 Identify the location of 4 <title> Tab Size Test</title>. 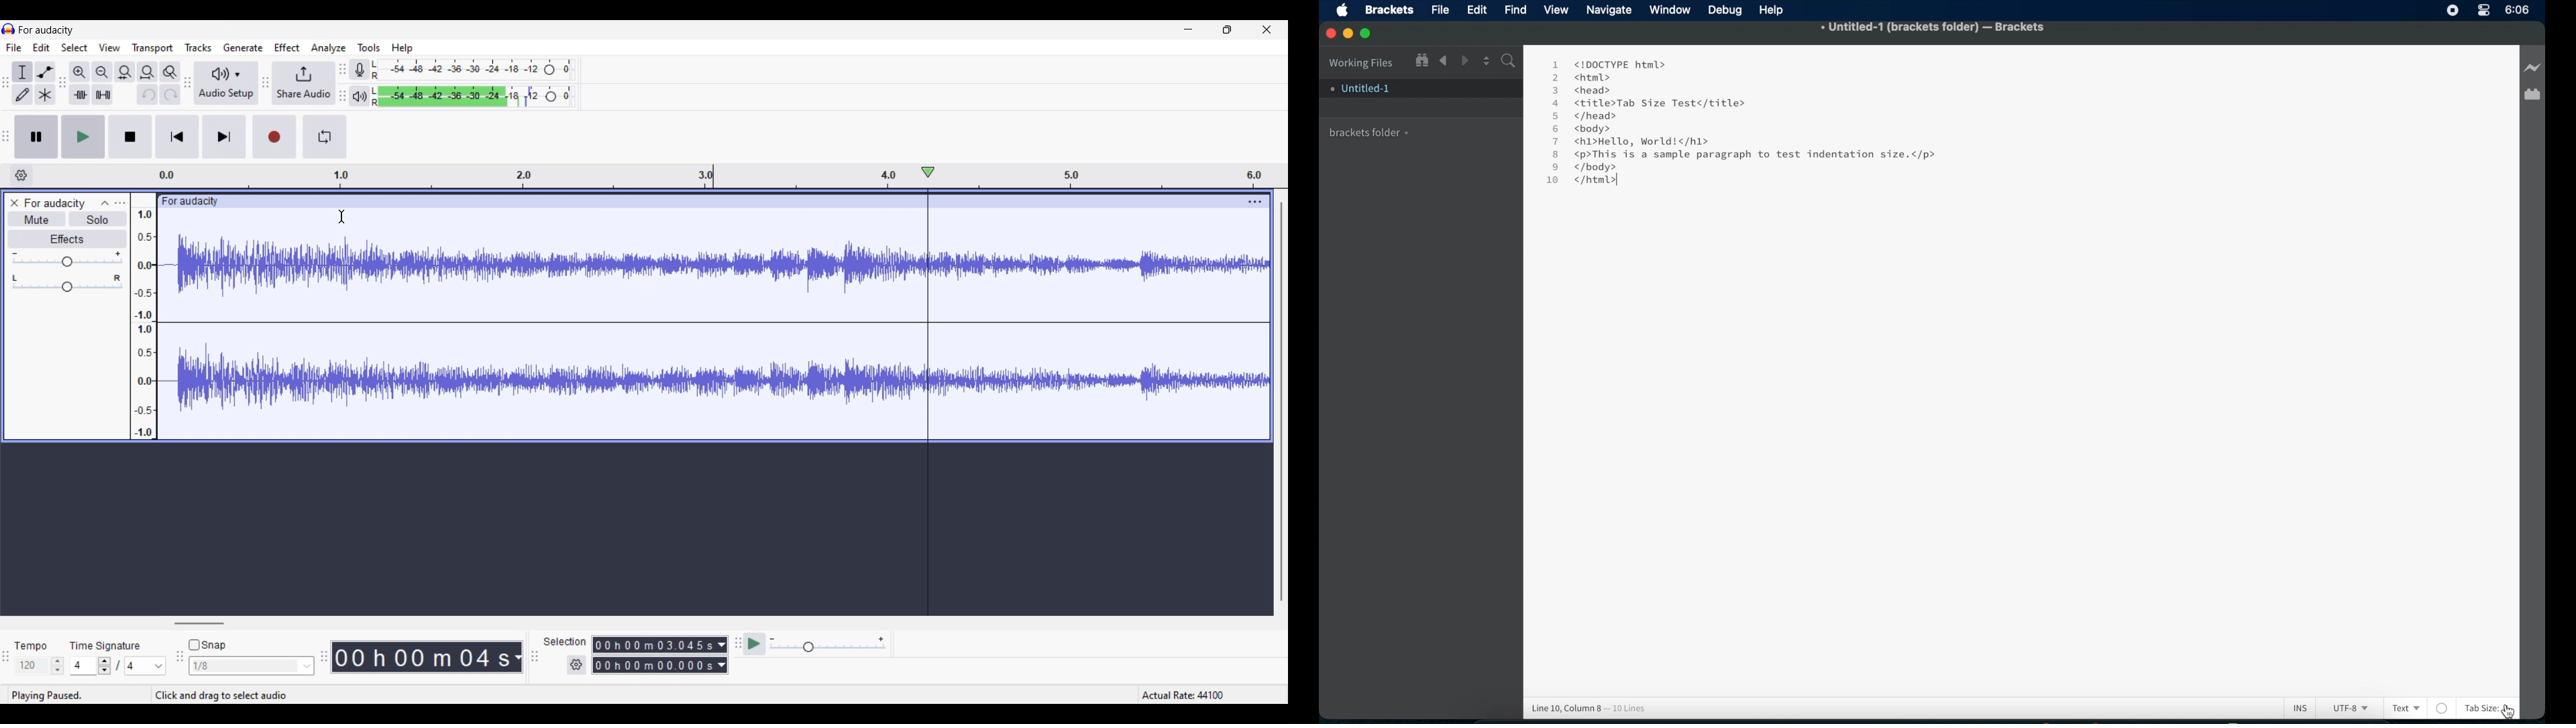
(1648, 103).